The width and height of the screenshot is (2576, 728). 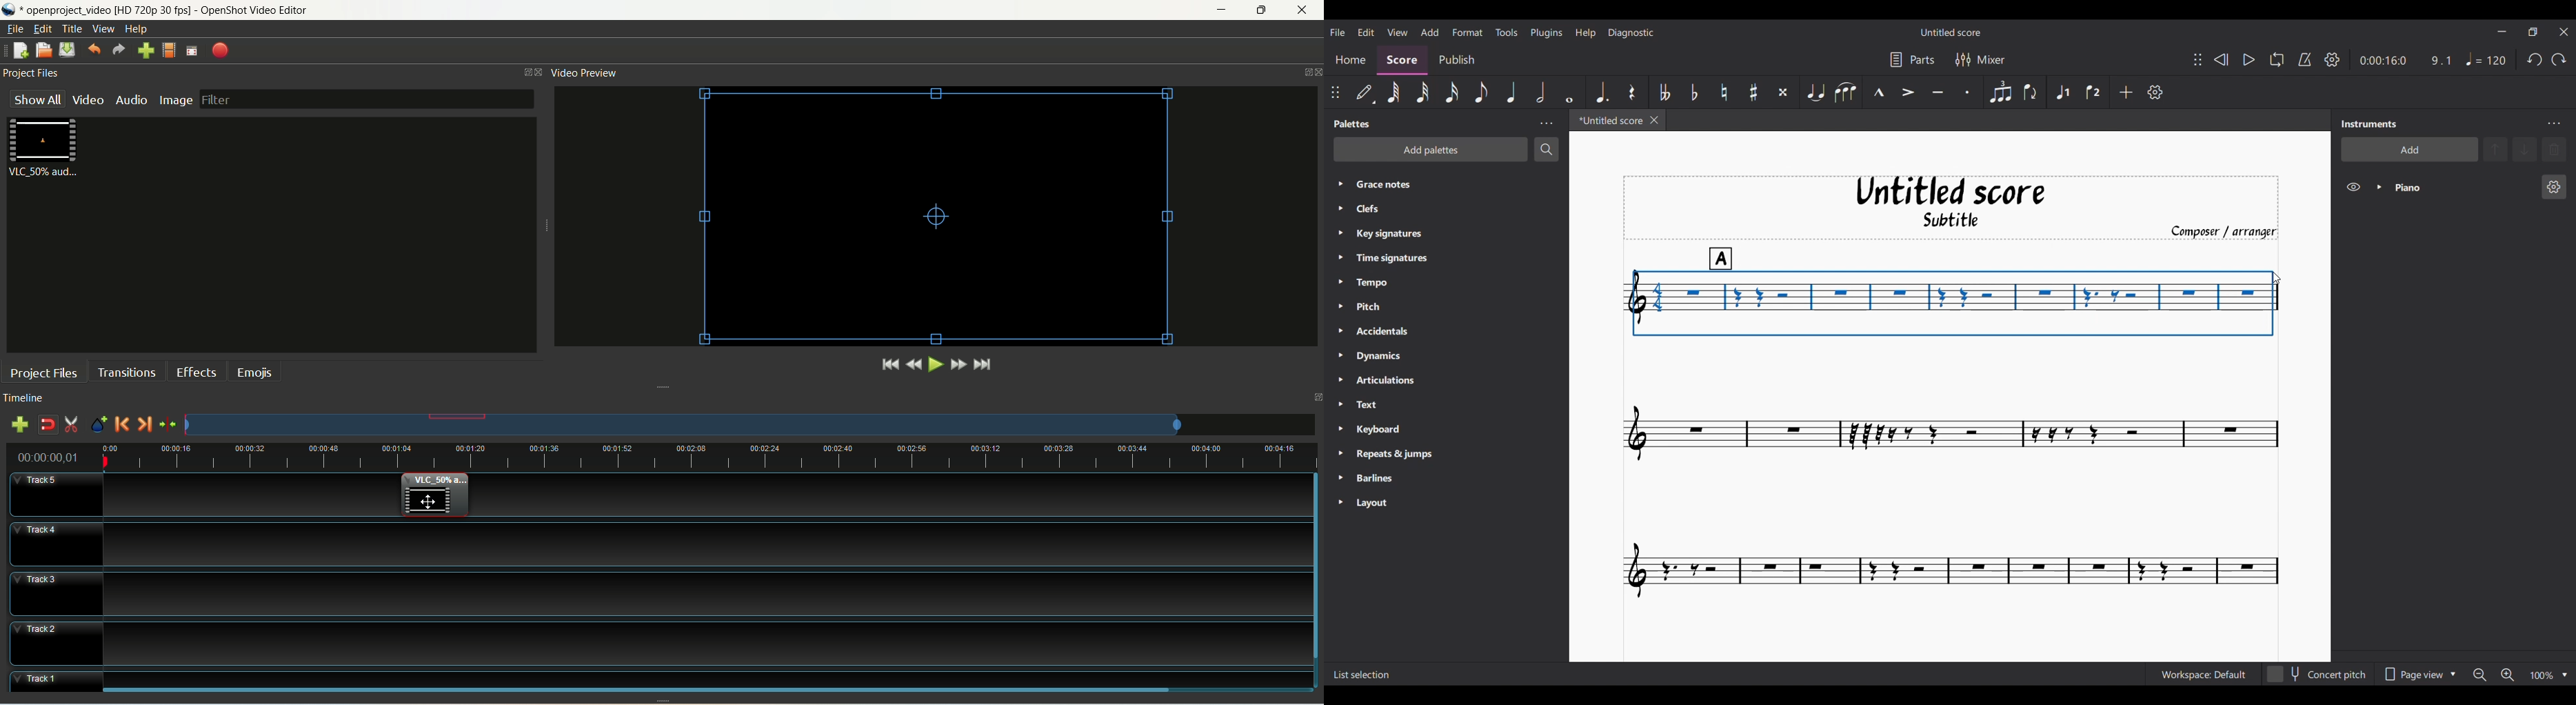 What do you see at coordinates (55, 544) in the screenshot?
I see `track4` at bounding box center [55, 544].